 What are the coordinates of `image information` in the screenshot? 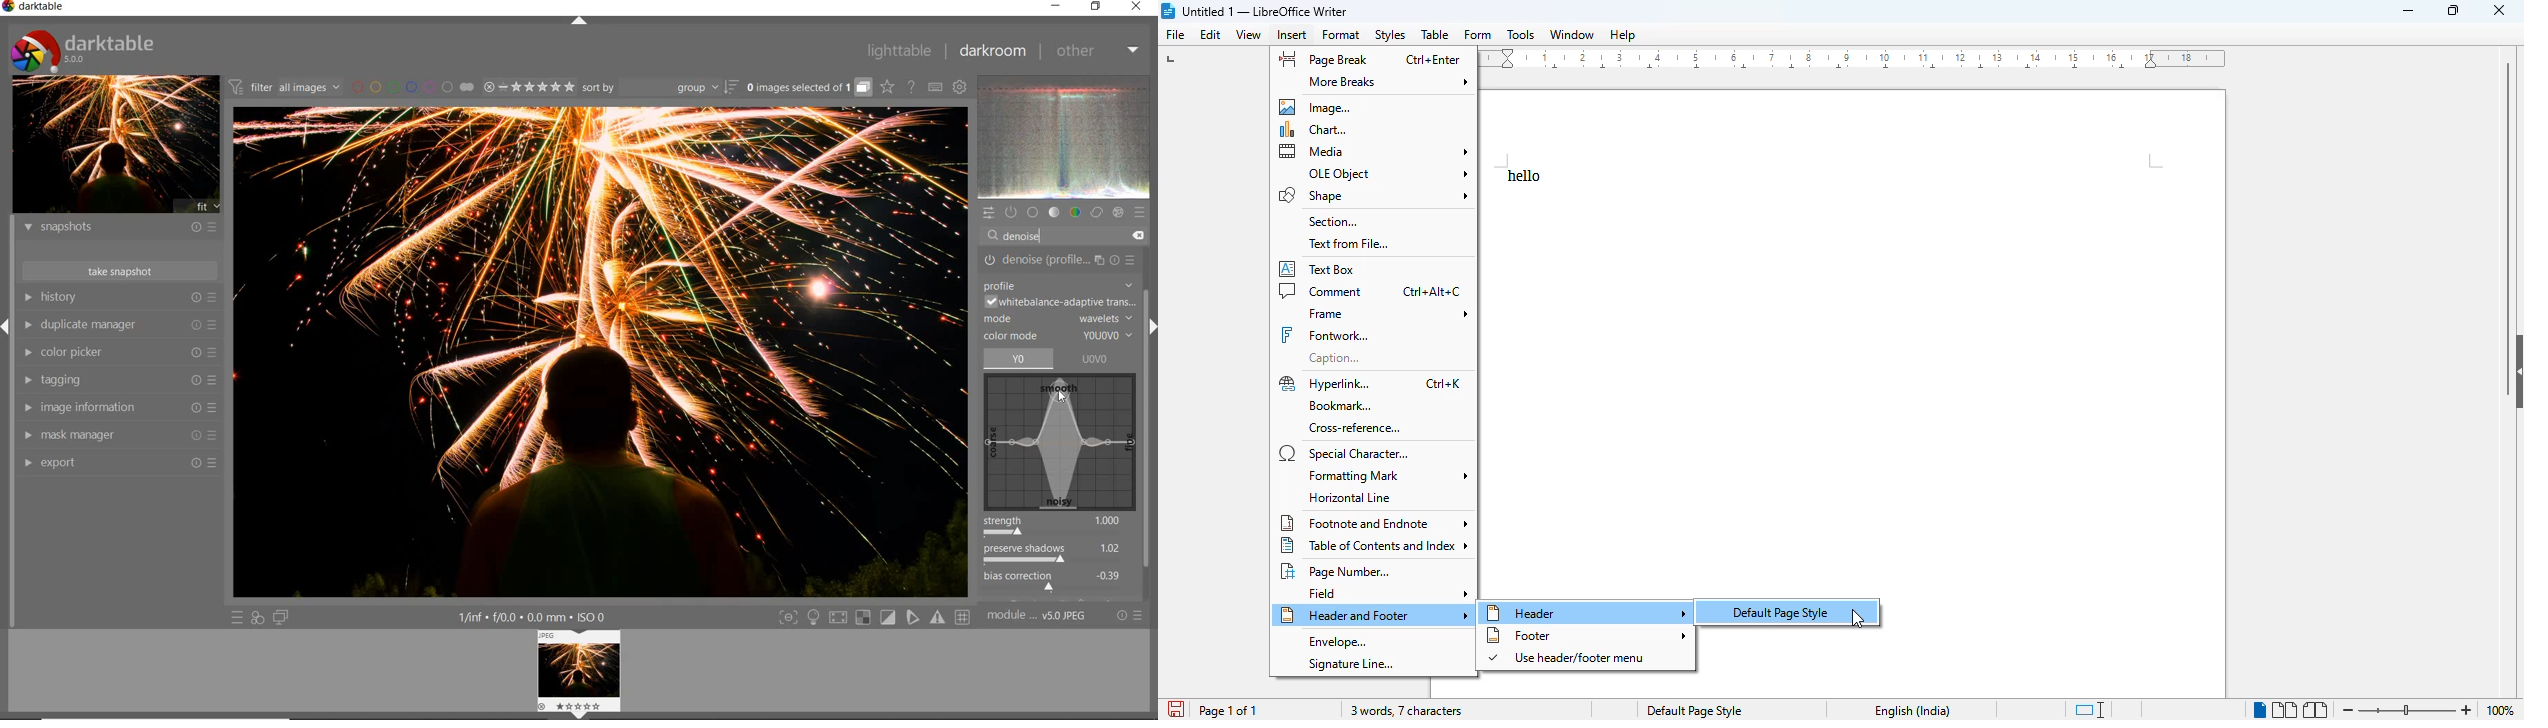 It's located at (119, 407).